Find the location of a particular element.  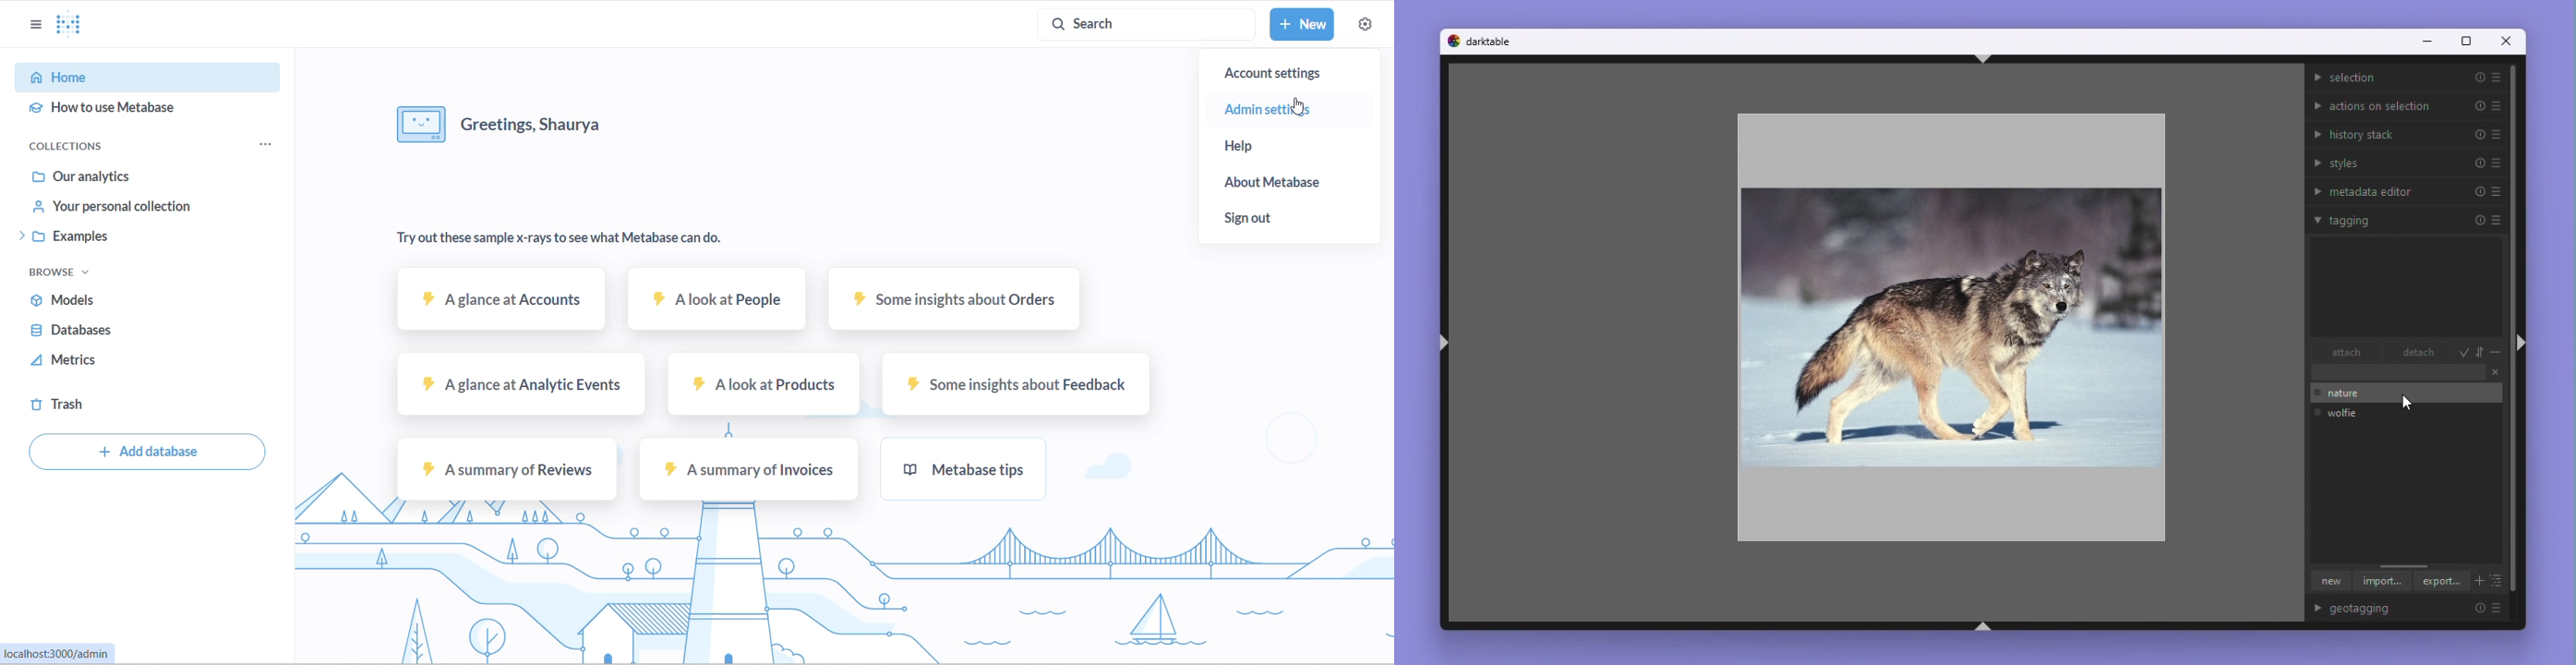

Attach is located at coordinates (2347, 354).